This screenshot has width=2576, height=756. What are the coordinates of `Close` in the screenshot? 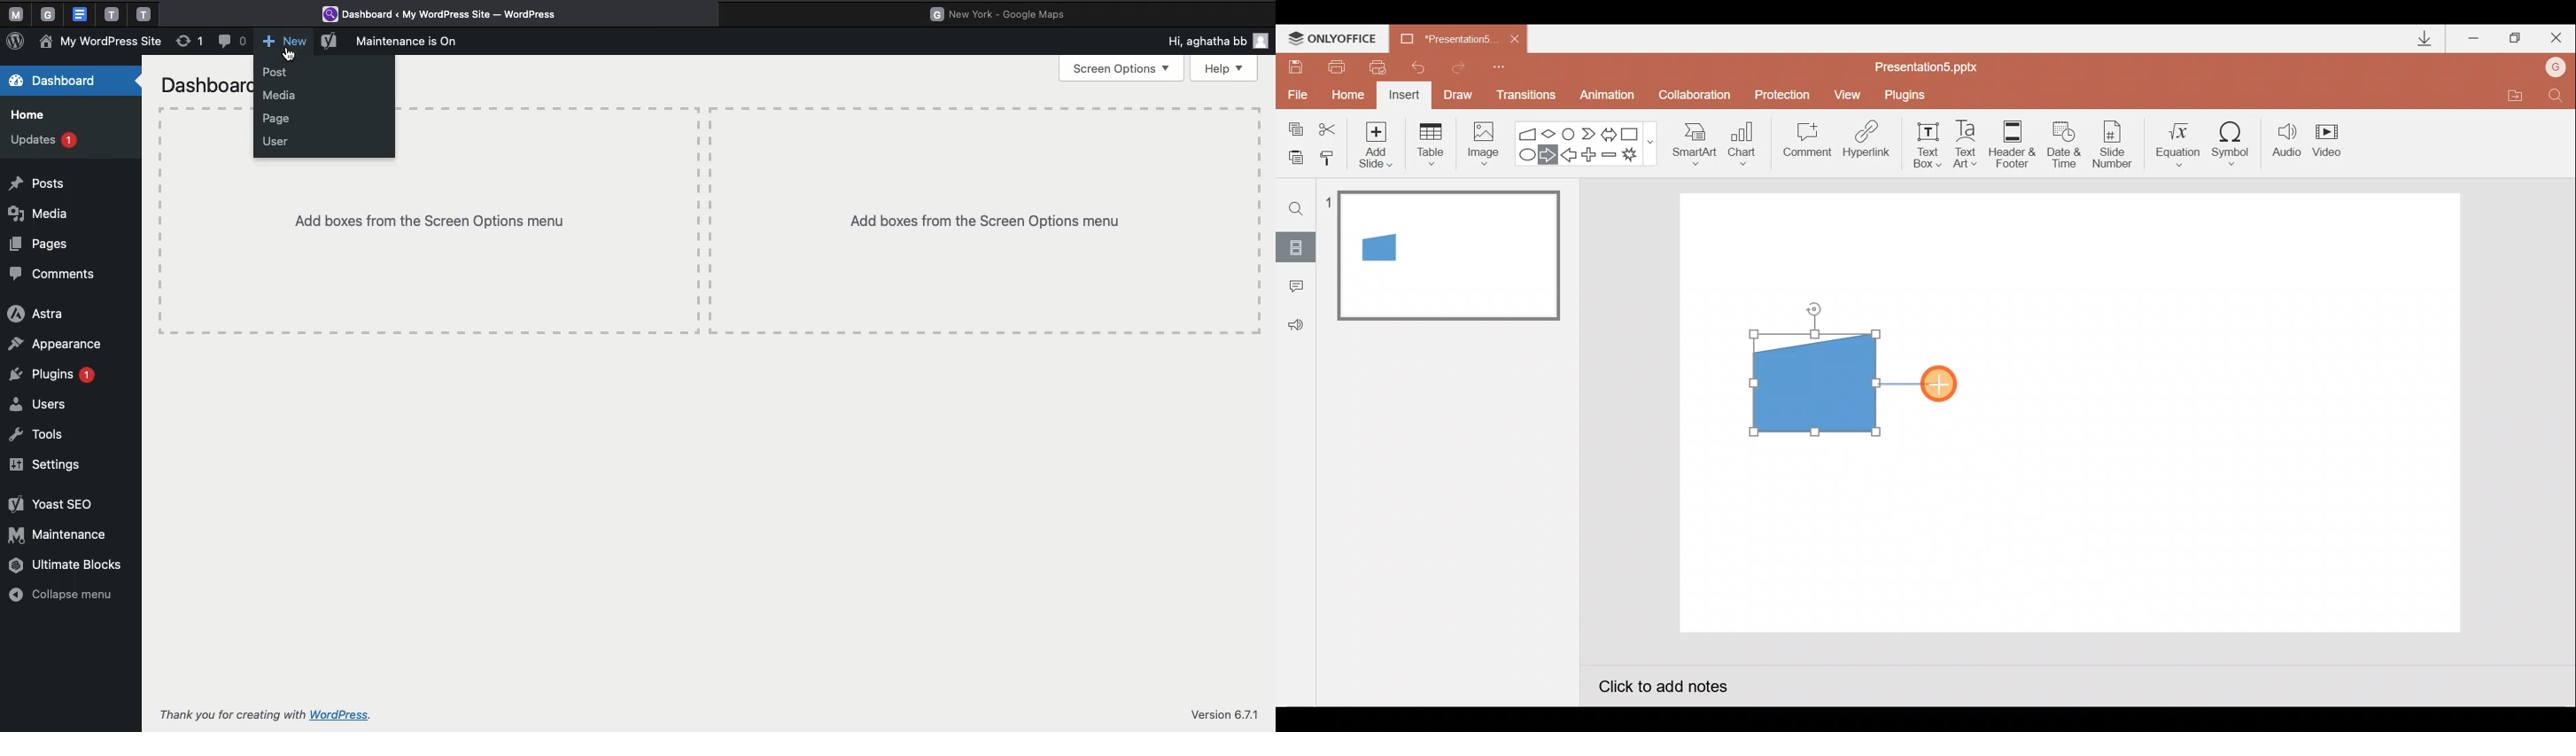 It's located at (2557, 41).